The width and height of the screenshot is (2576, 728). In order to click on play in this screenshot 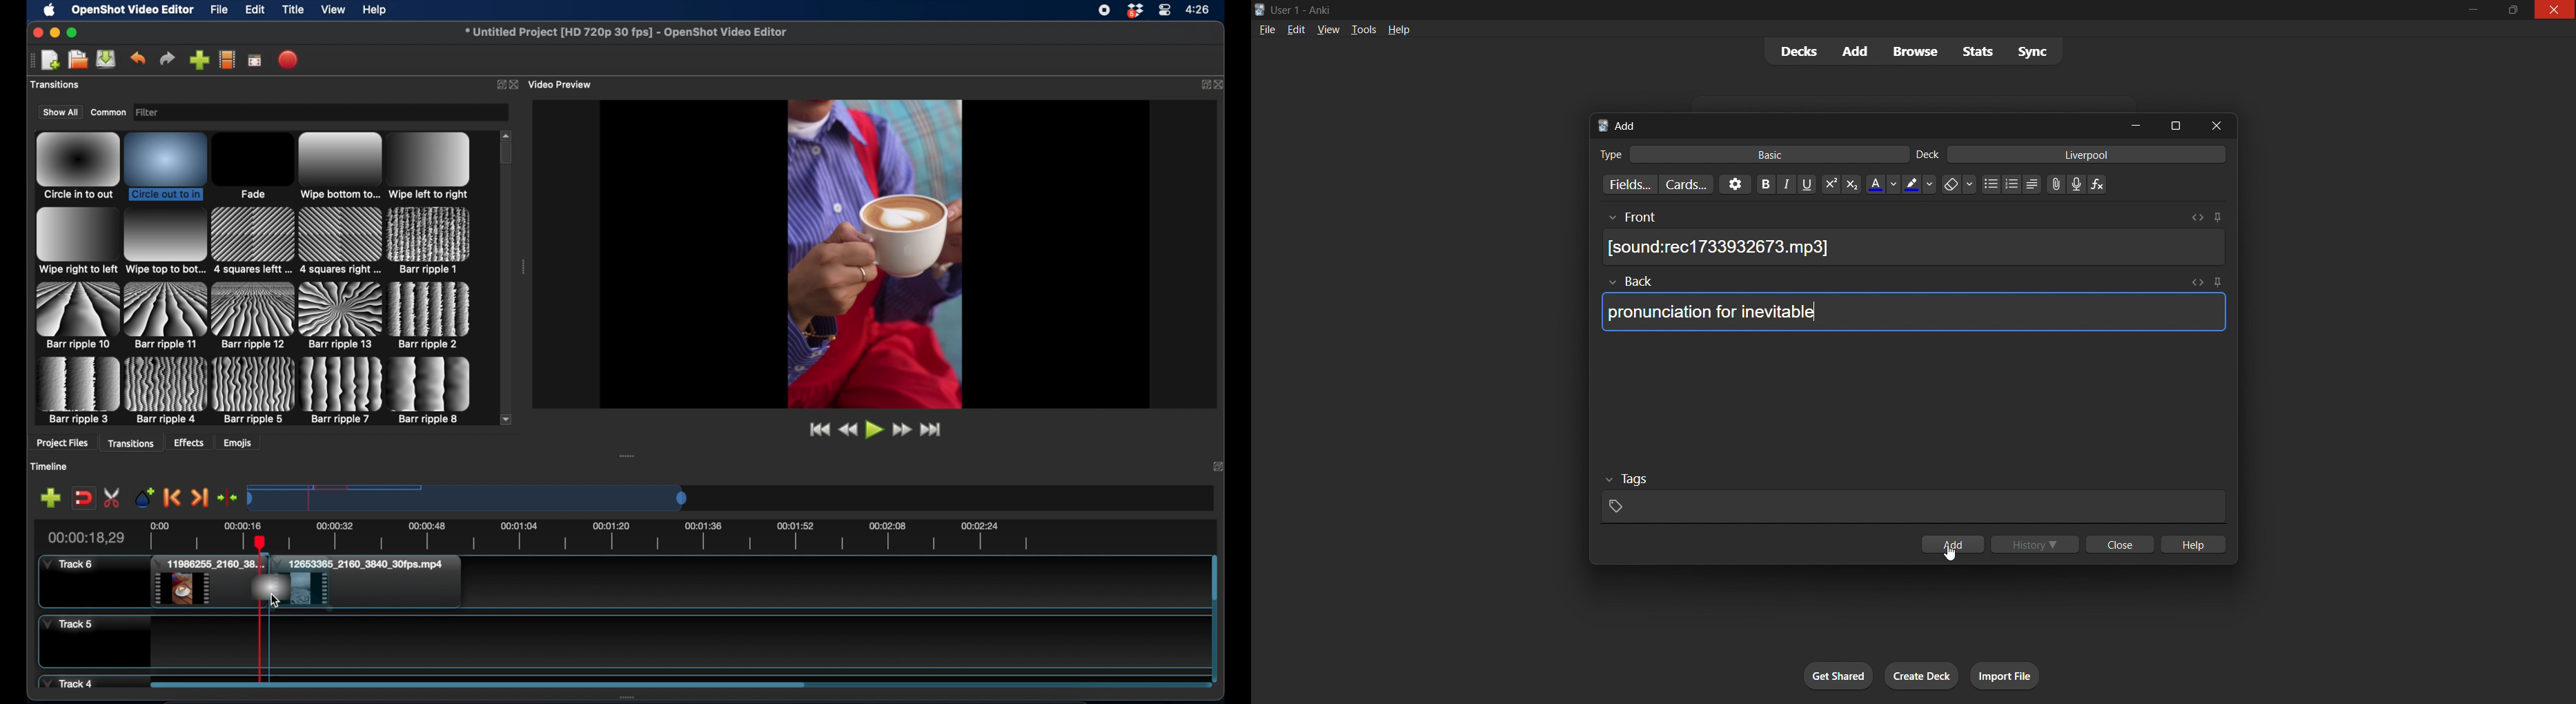, I will do `click(874, 431)`.